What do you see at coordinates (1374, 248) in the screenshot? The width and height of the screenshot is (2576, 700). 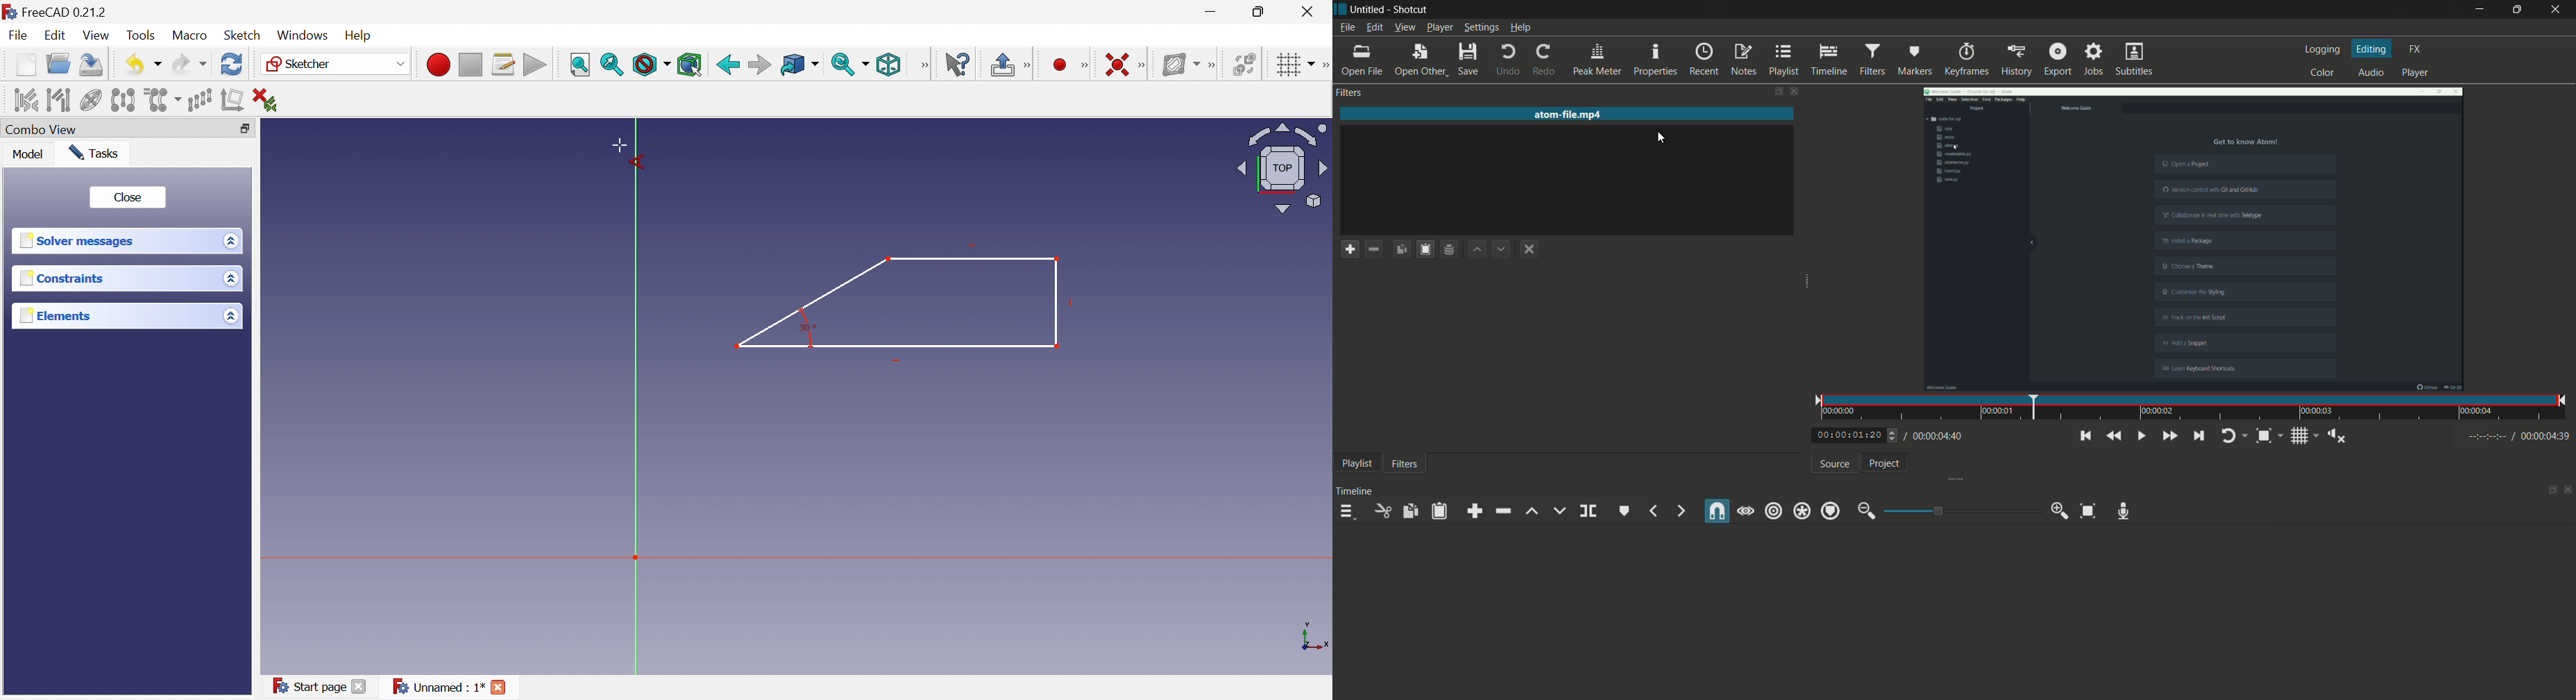 I see `remove a filter` at bounding box center [1374, 248].